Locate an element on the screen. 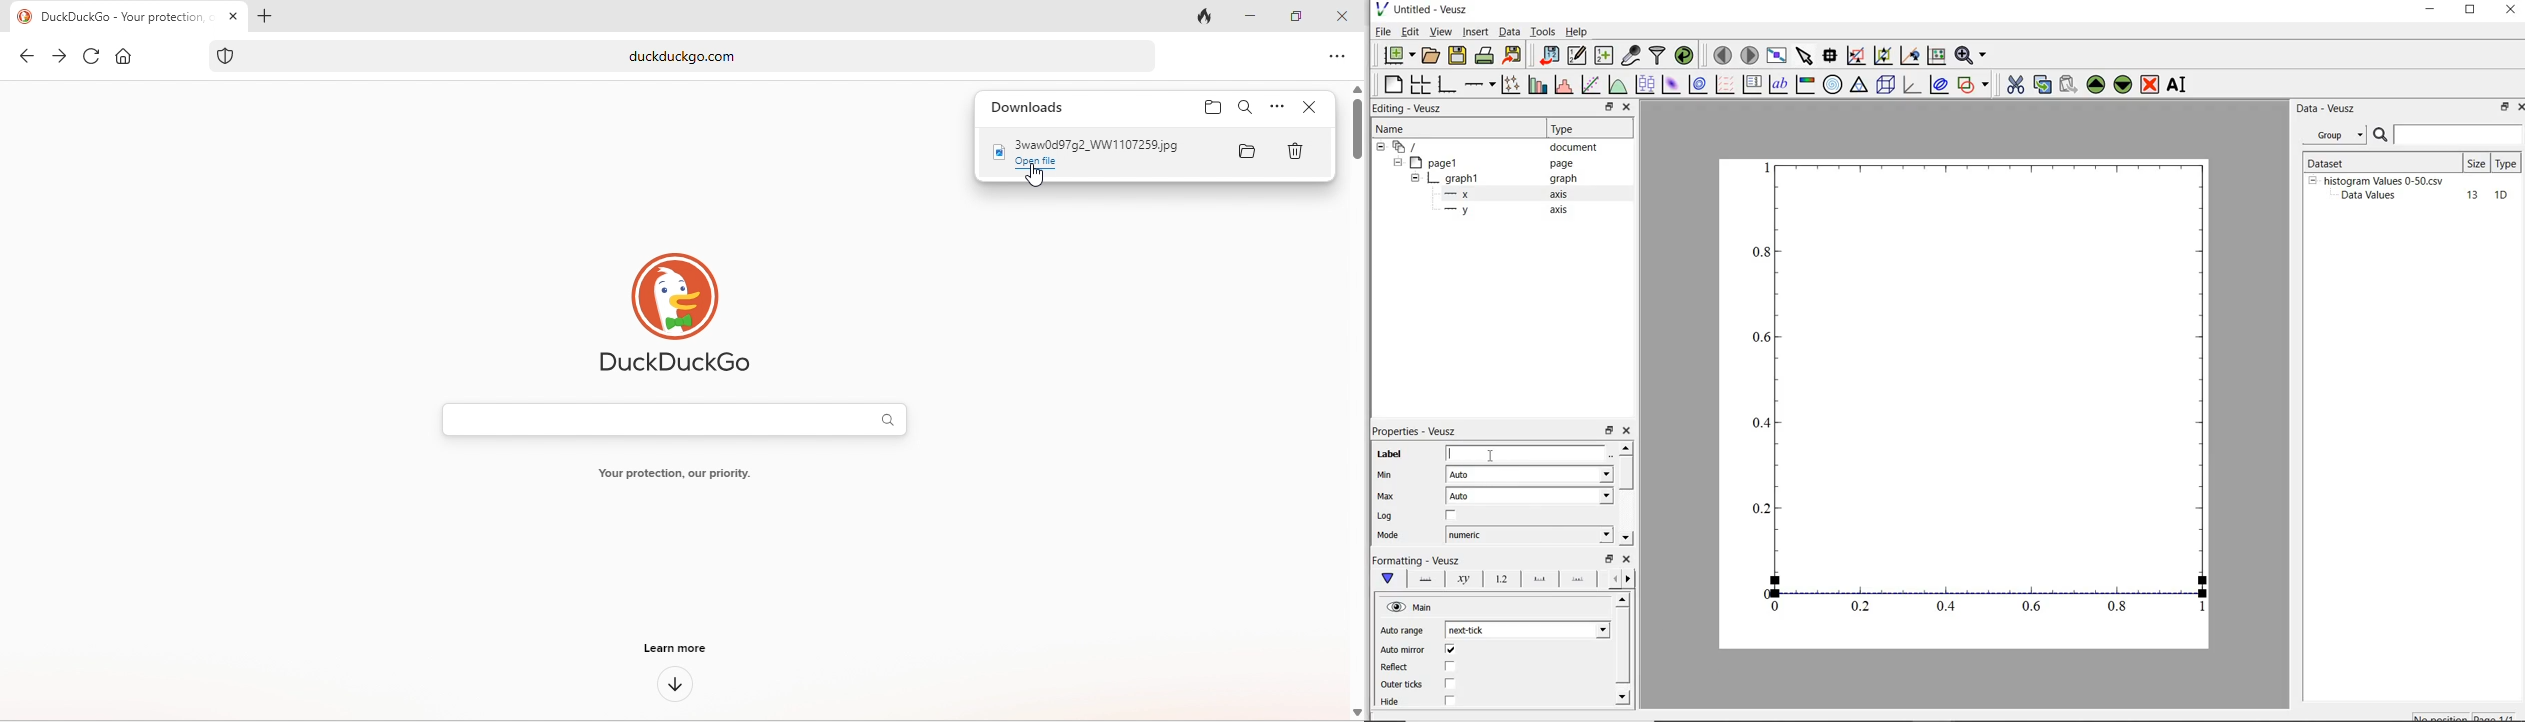 The width and height of the screenshot is (2548, 728). open file is located at coordinates (1049, 165).